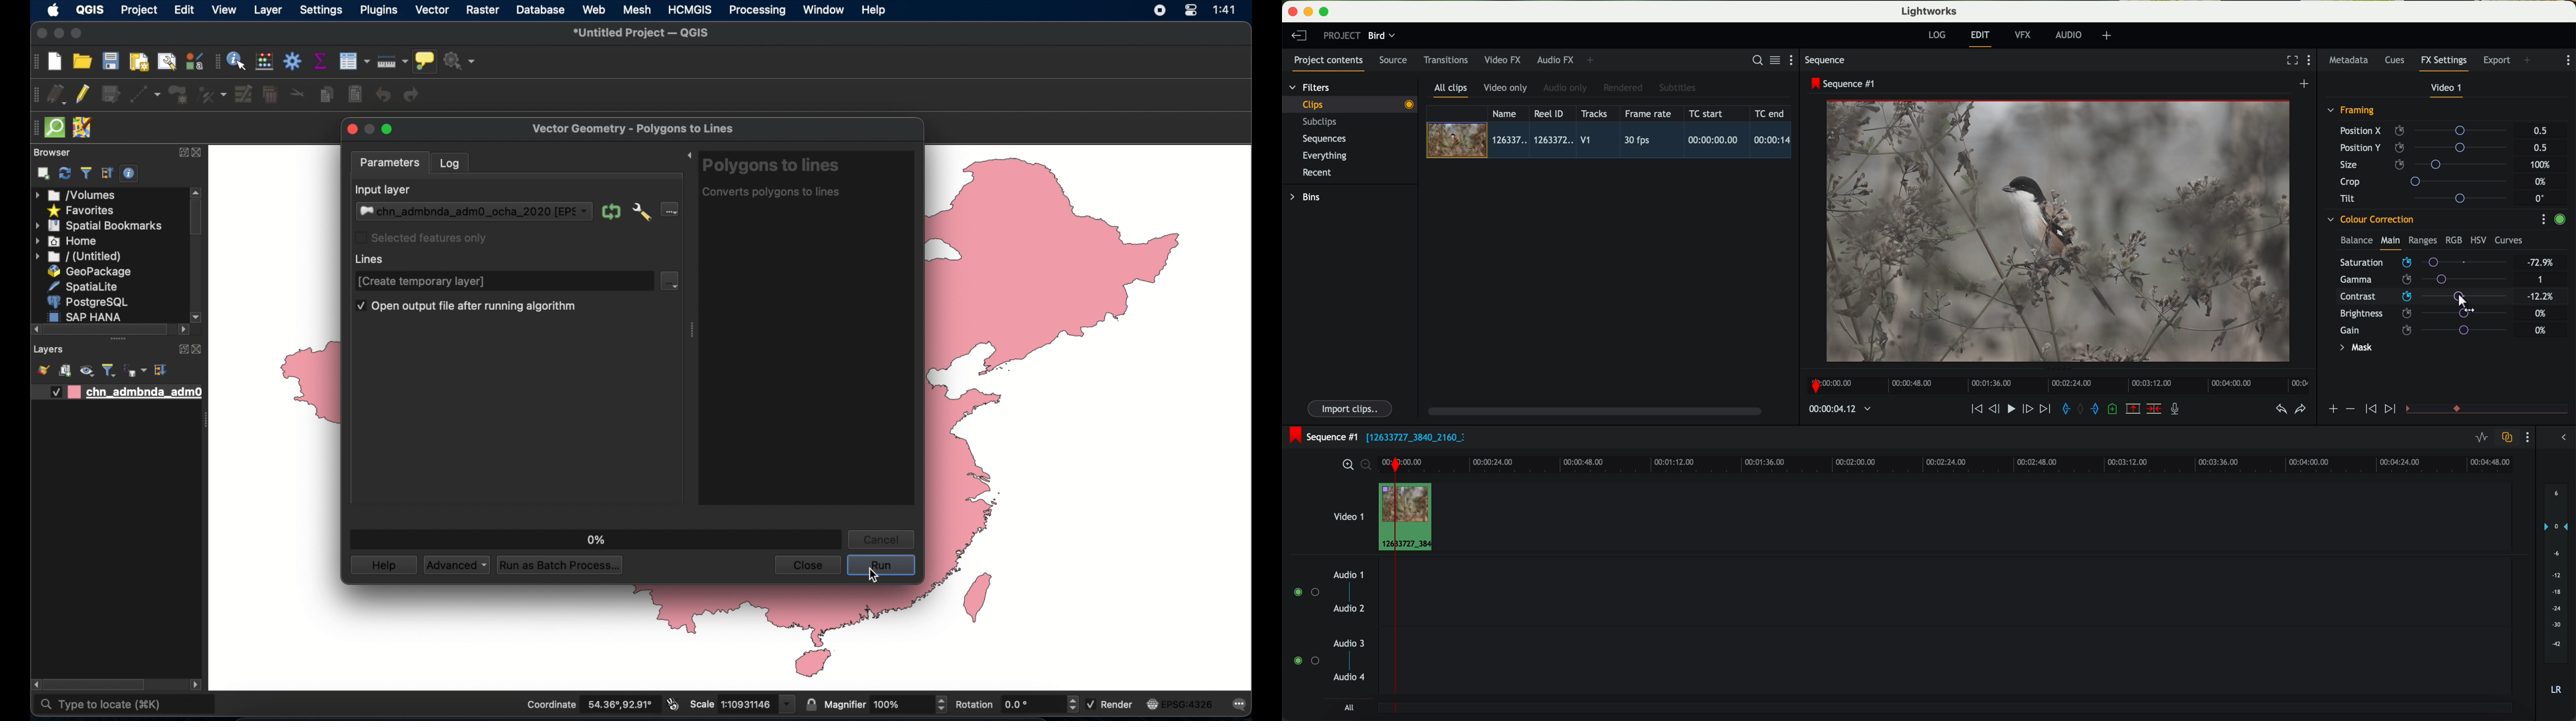  Describe the element at coordinates (134, 371) in the screenshot. I see `filter legend by expression` at that location.